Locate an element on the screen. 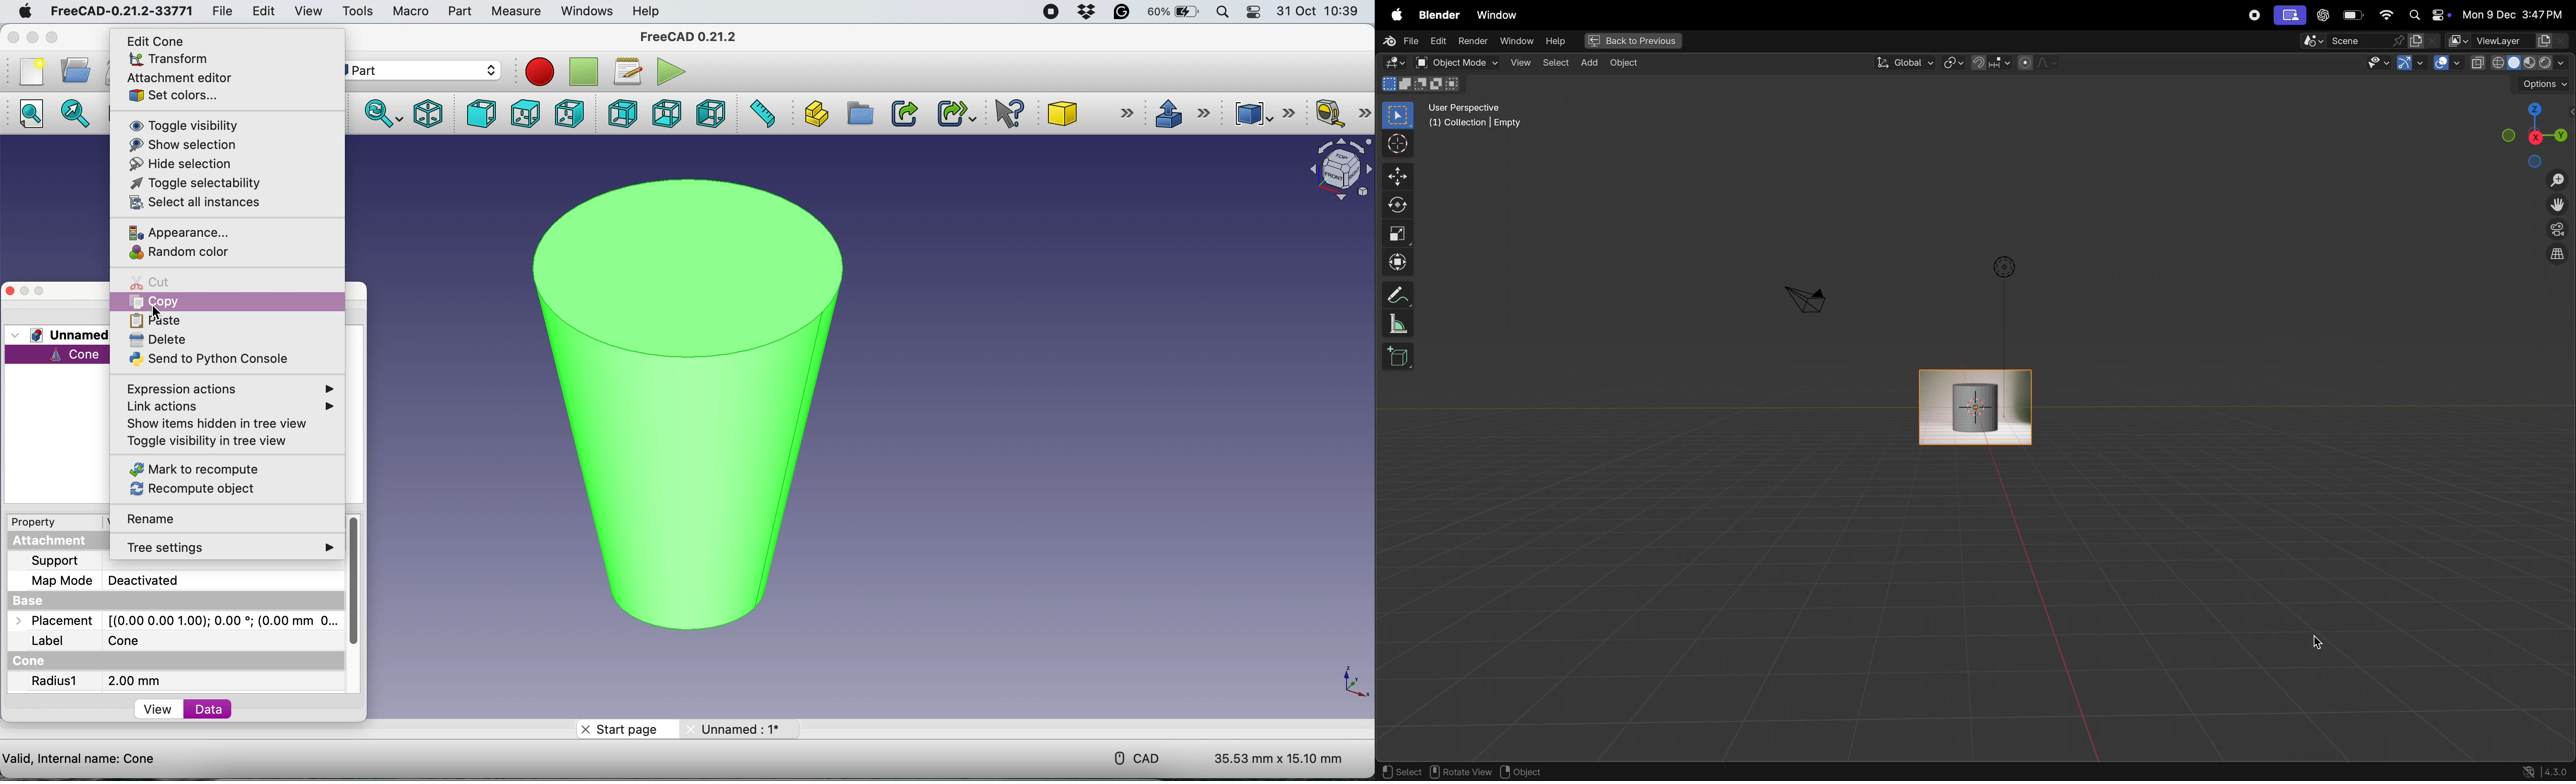  delete is located at coordinates (157, 339).